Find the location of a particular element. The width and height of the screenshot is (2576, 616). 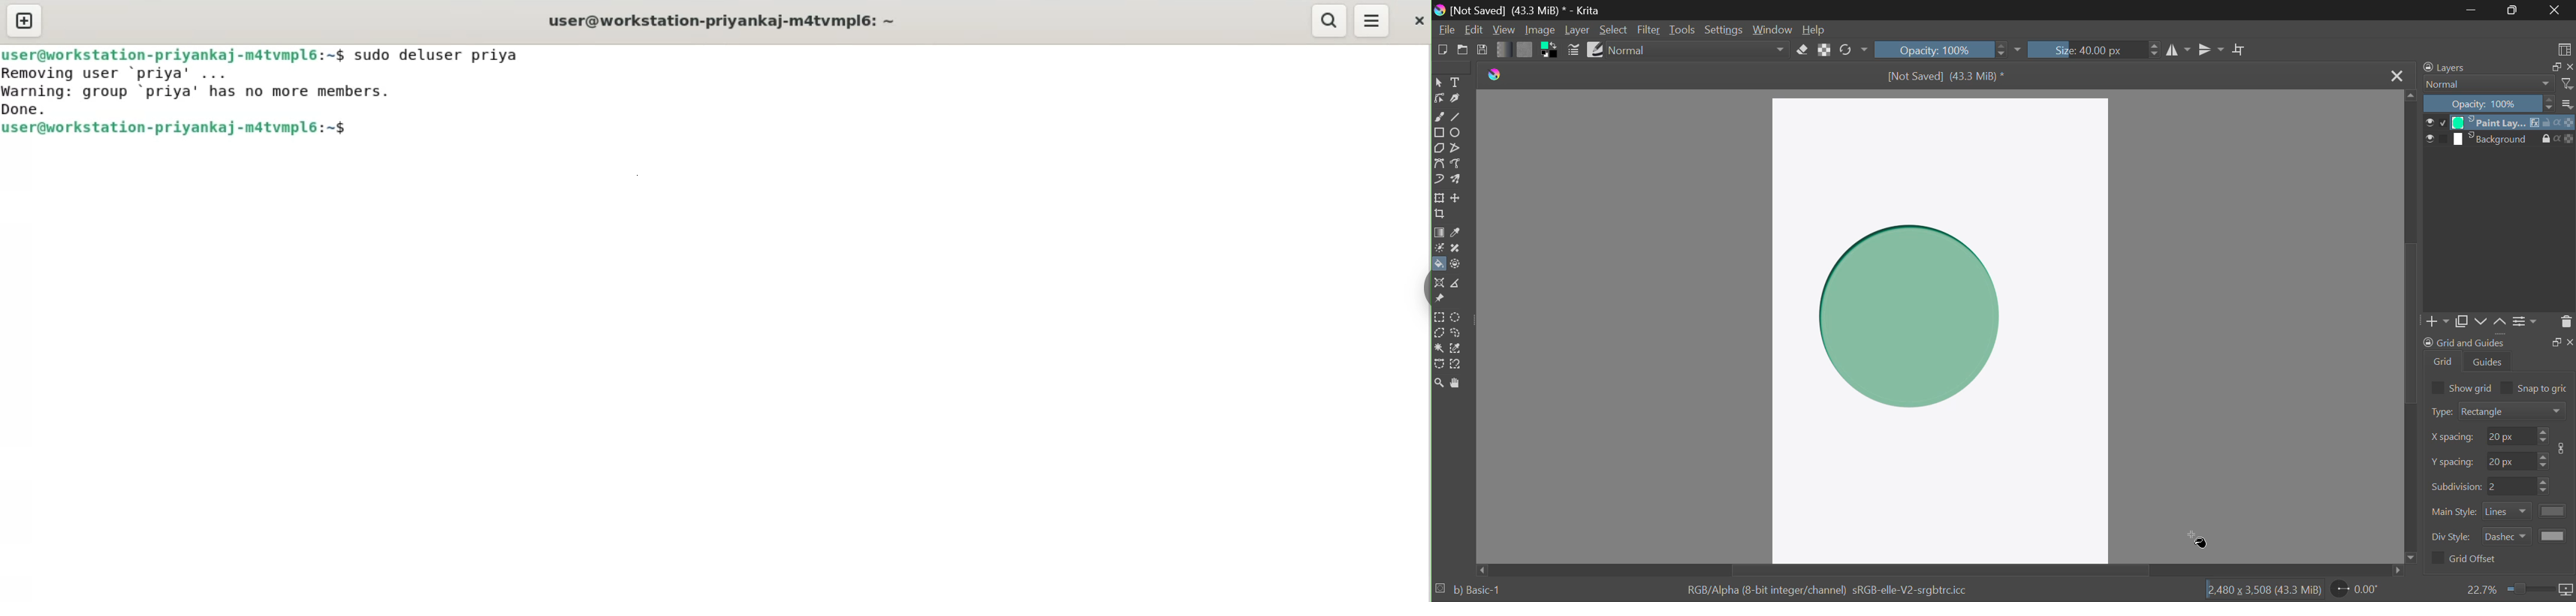

Layer is located at coordinates (1578, 31).